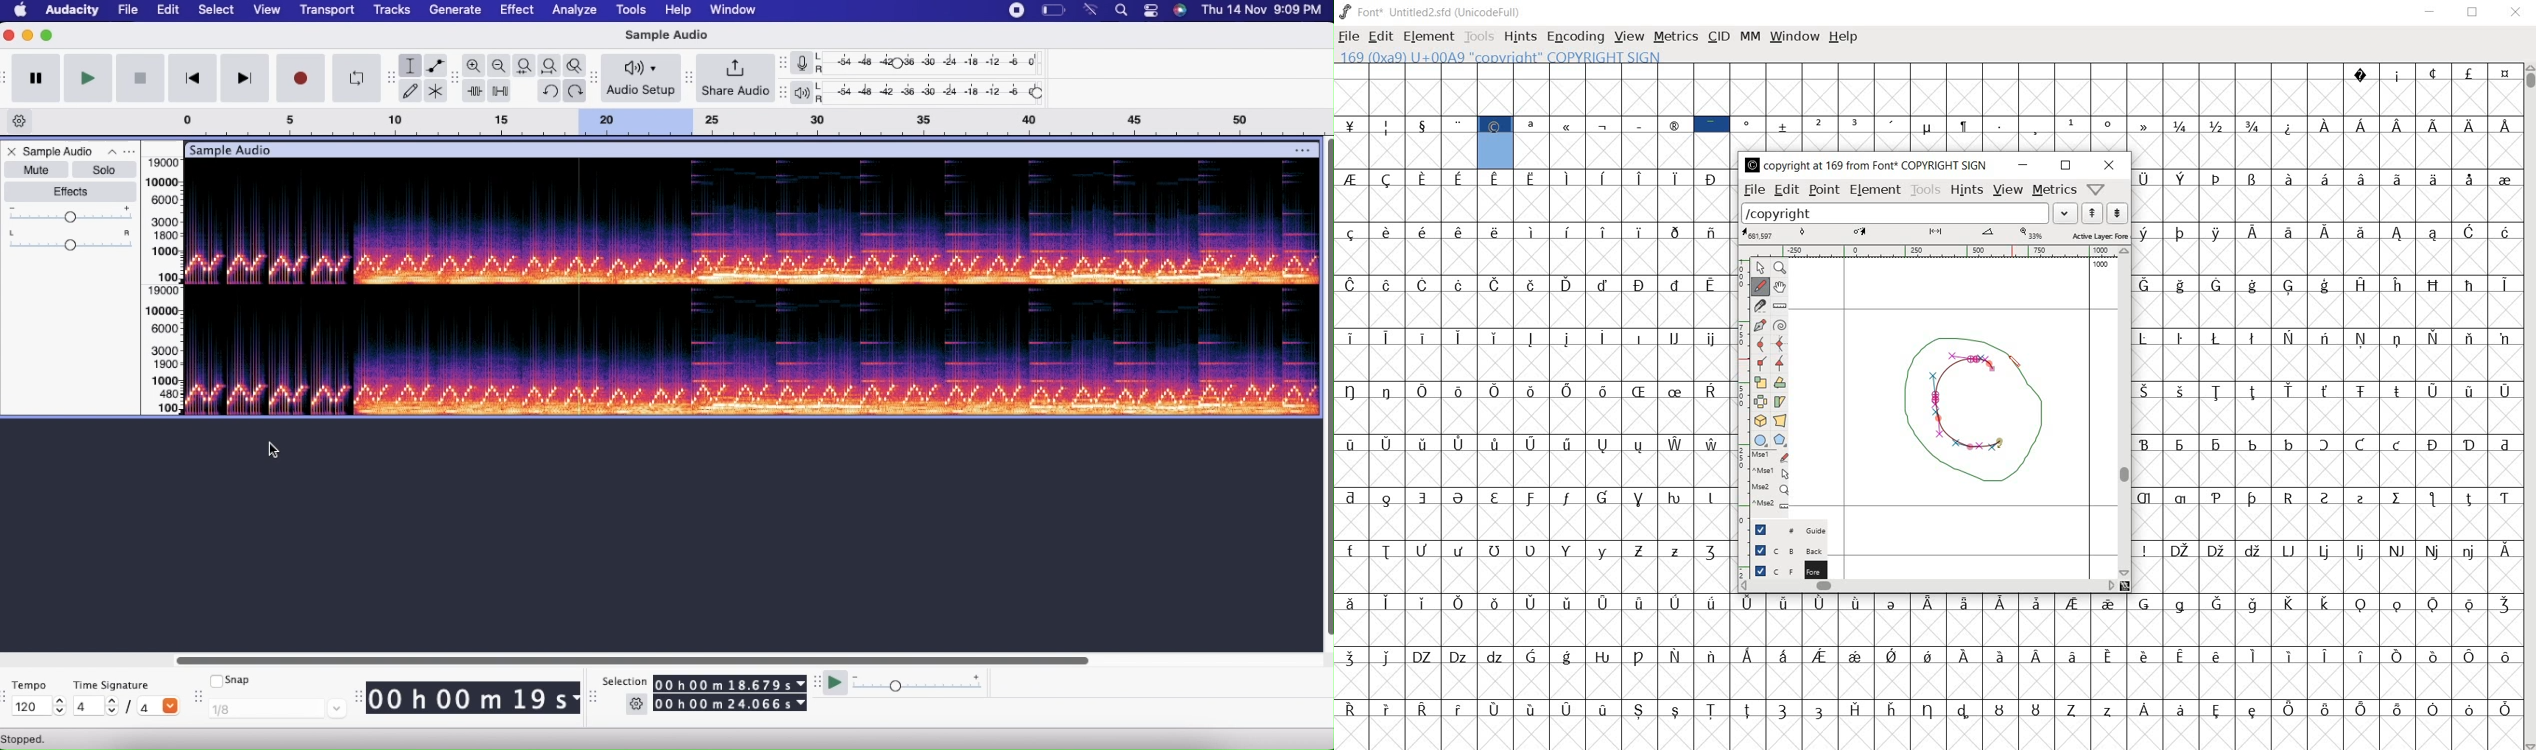 The height and width of the screenshot is (756, 2548). Describe the element at coordinates (14, 151) in the screenshot. I see `Close` at that location.